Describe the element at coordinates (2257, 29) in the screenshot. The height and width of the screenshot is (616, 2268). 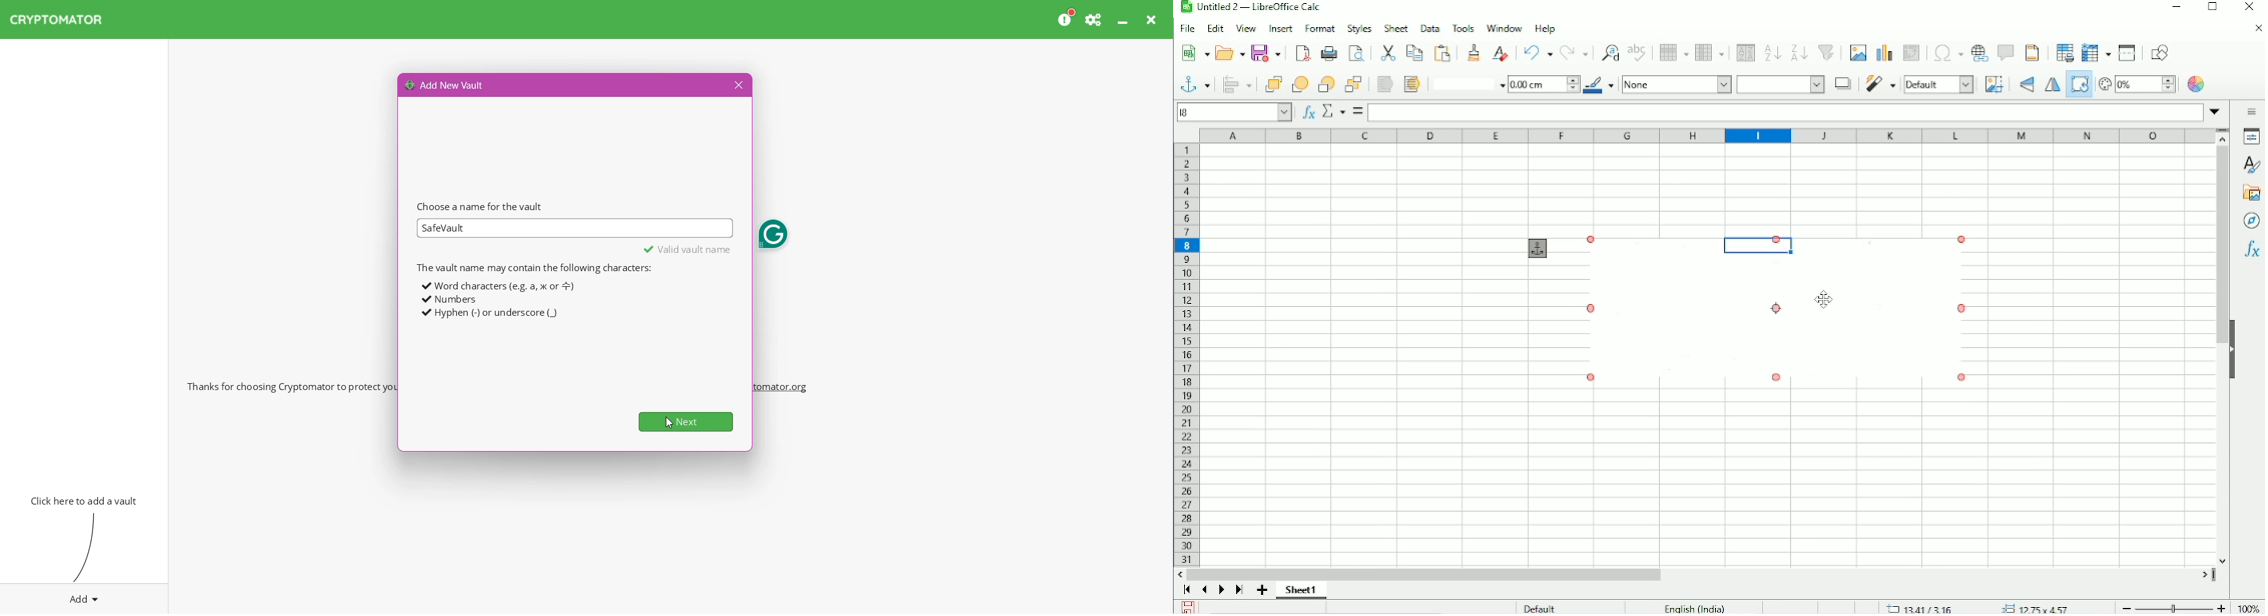
I see `Close document` at that location.